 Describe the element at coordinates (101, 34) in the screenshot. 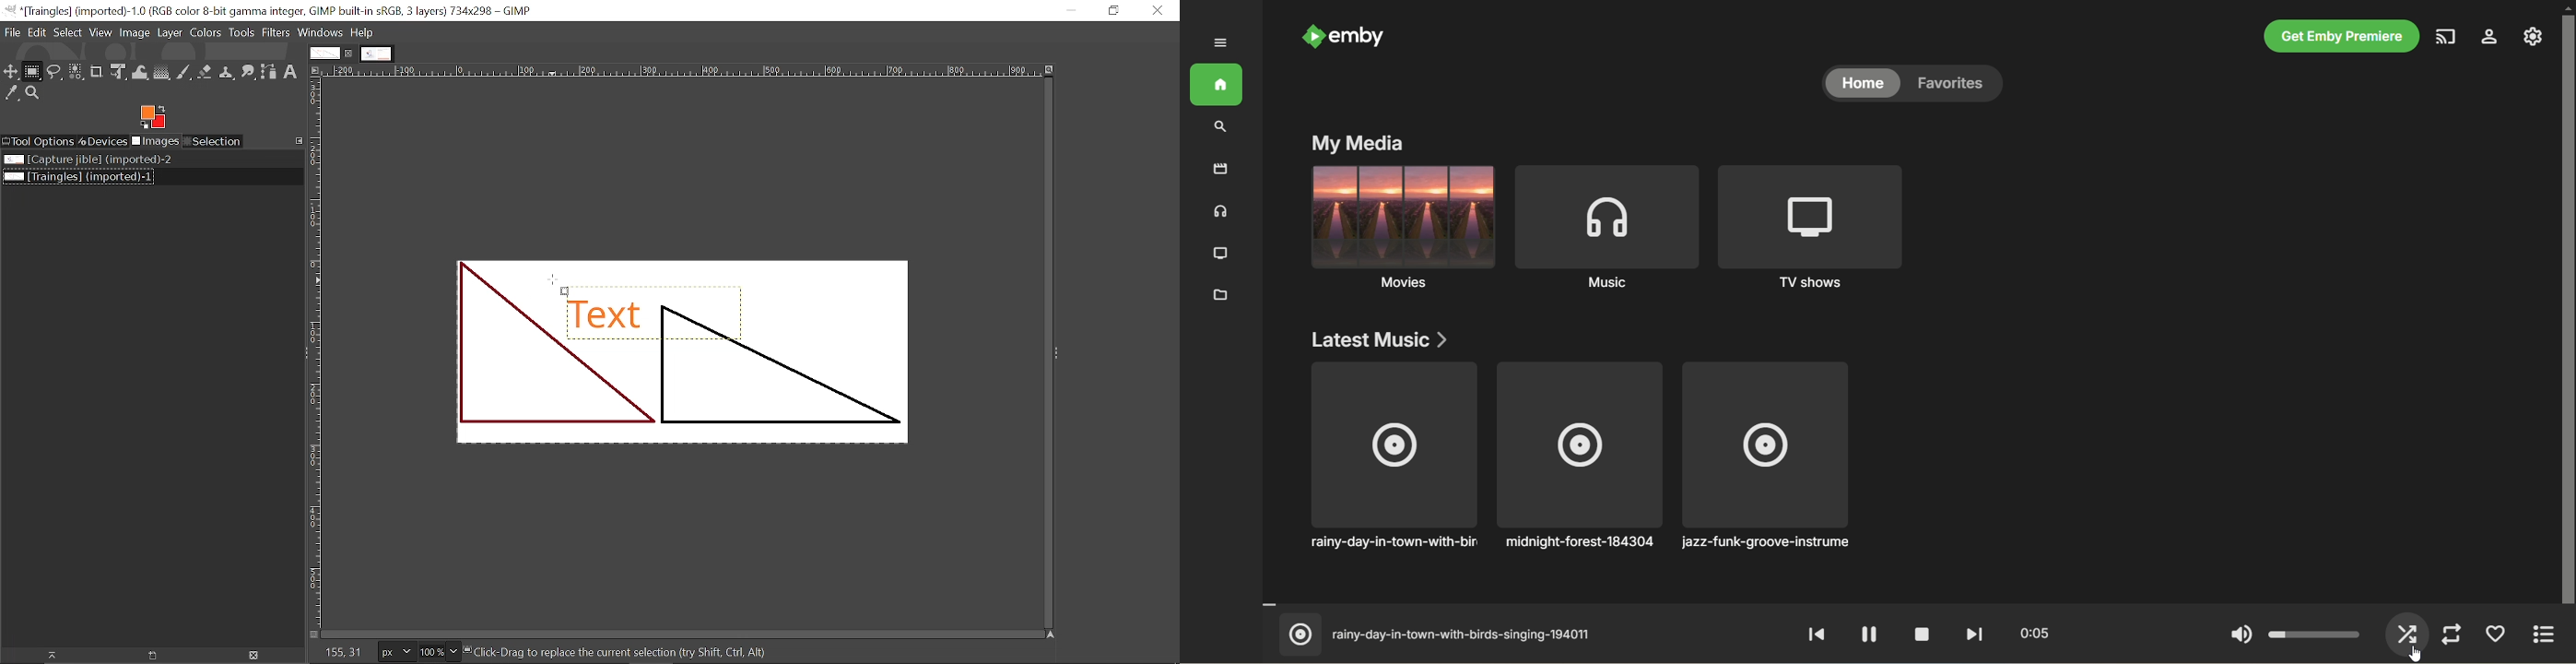

I see `View` at that location.